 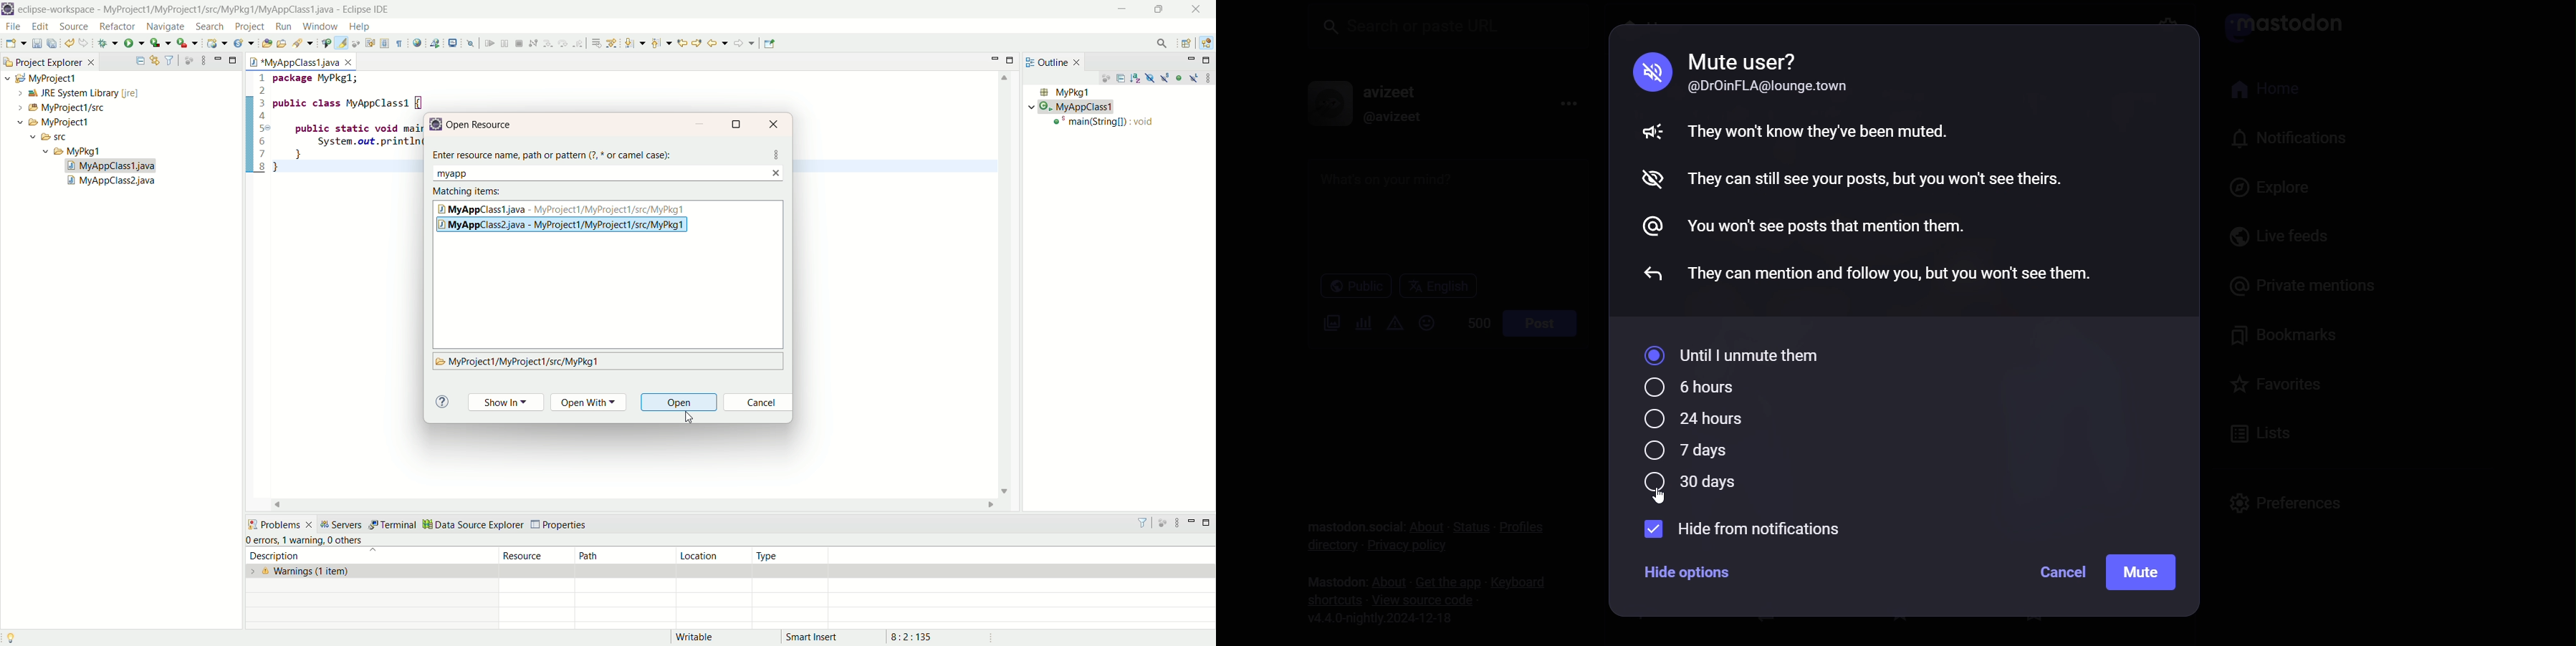 I want to click on mute guidelines, so click(x=1893, y=174).